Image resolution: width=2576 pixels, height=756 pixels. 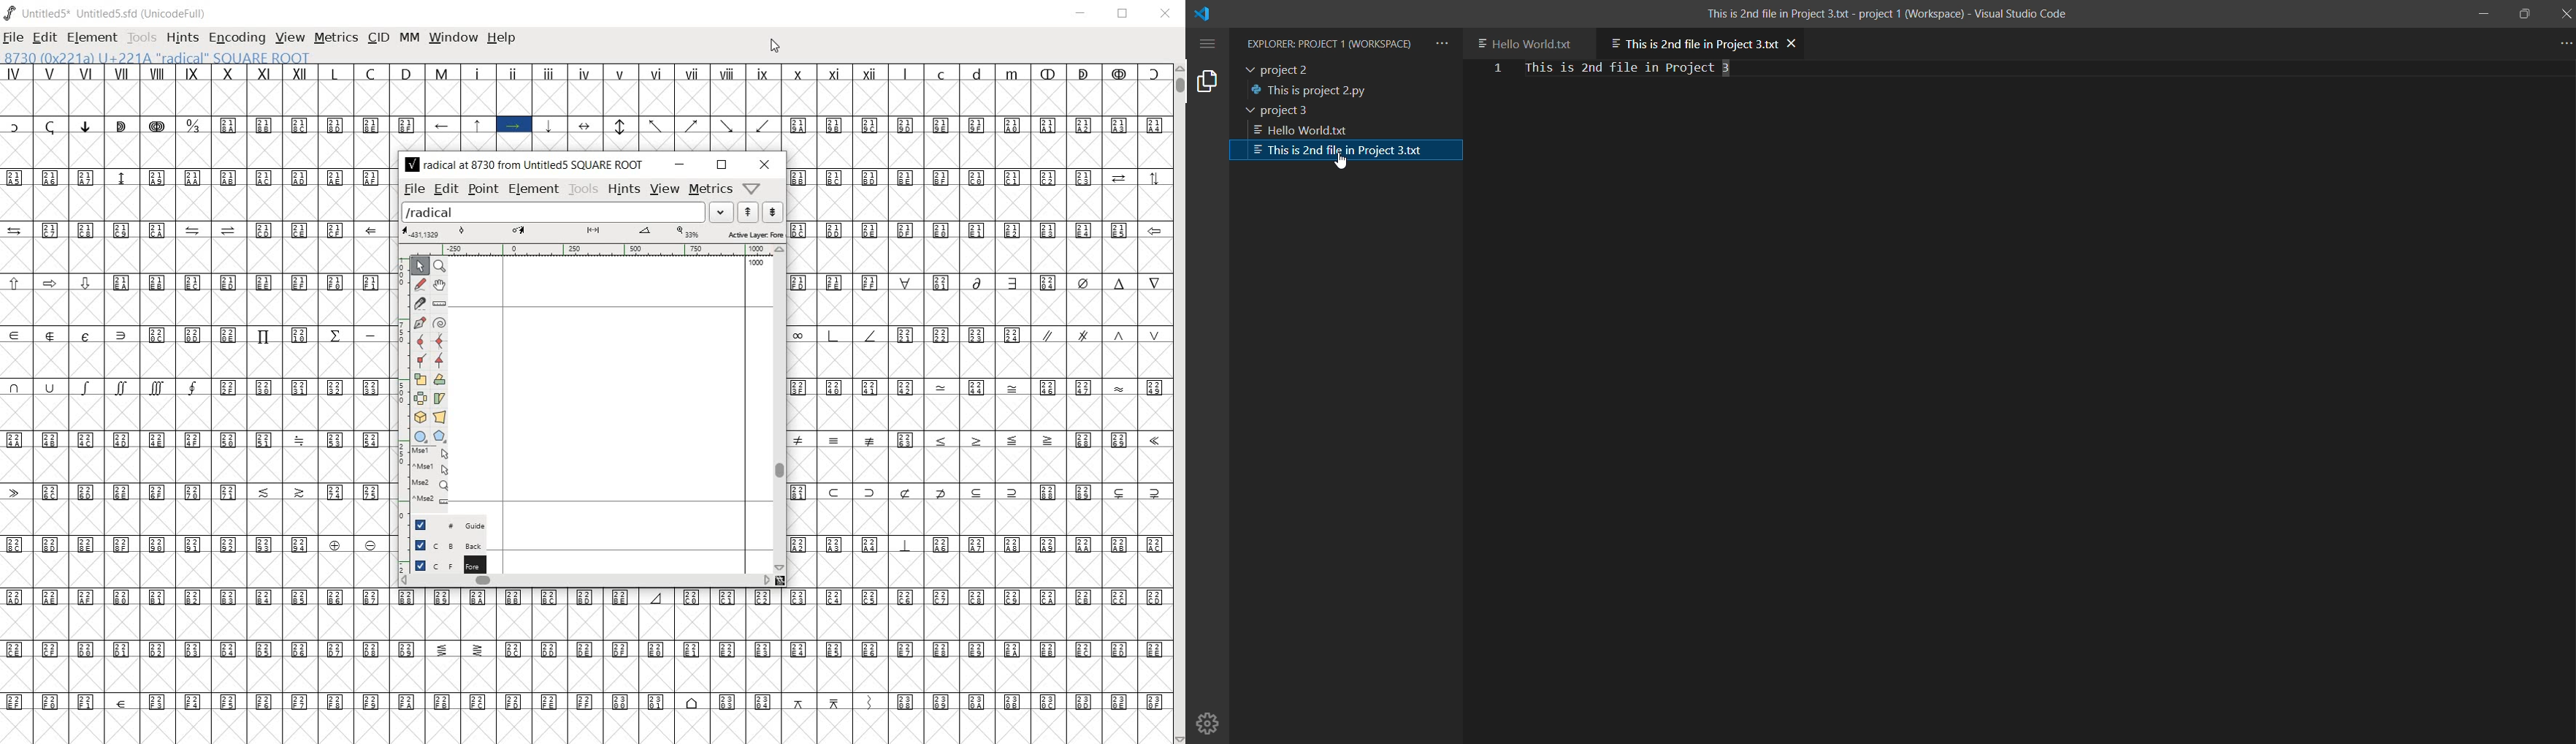 I want to click on This is 2nd file in Project 3.txt - project 1 (Workspace) - Visual Studio Code, so click(x=1896, y=13).